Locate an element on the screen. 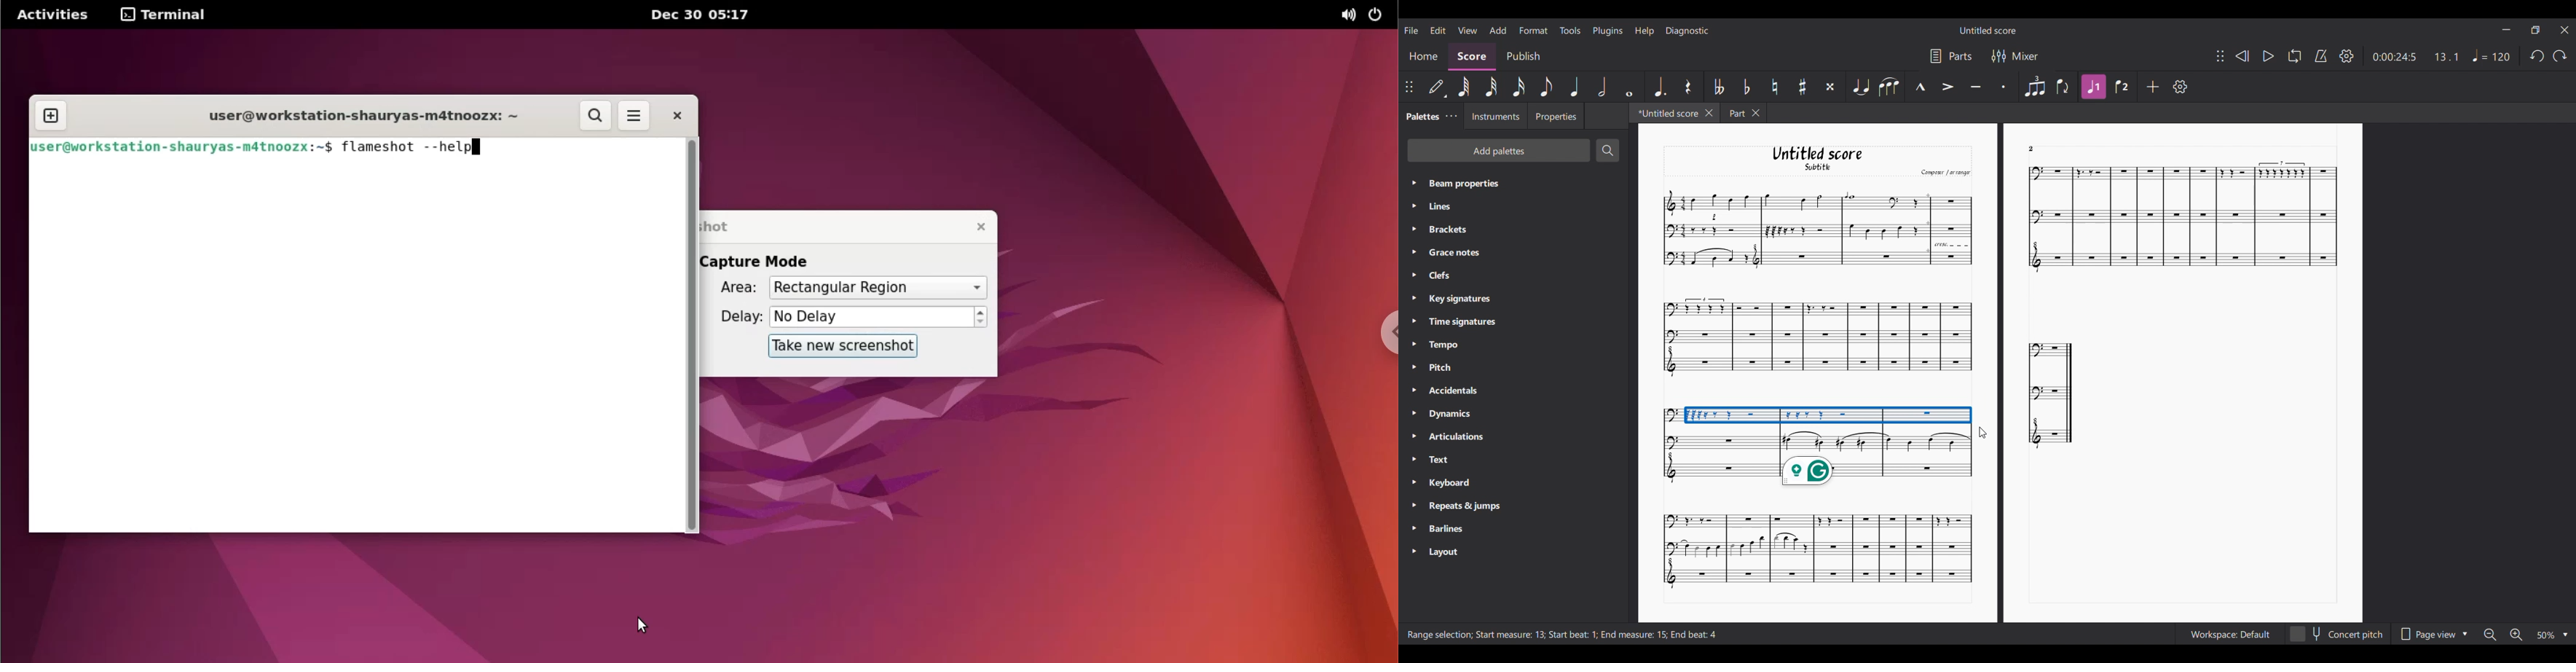  Zoom in is located at coordinates (2518, 635).